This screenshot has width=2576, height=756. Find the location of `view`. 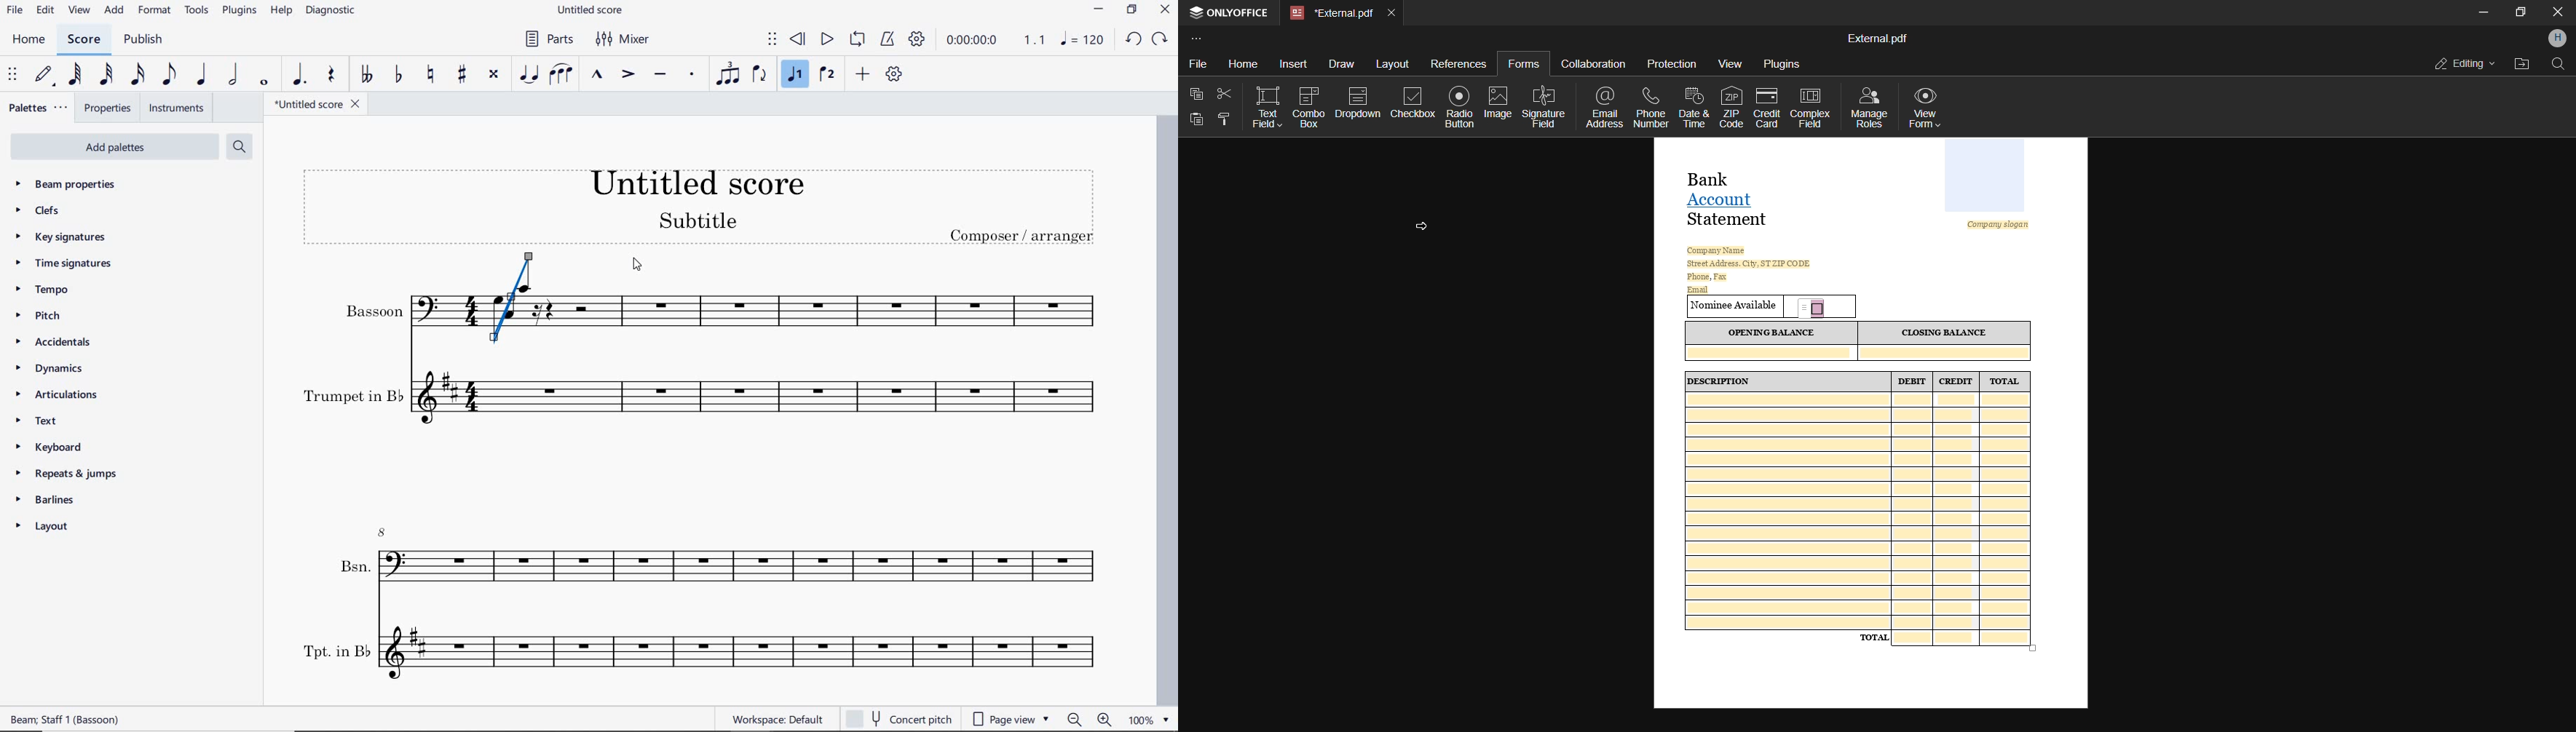

view is located at coordinates (1731, 64).